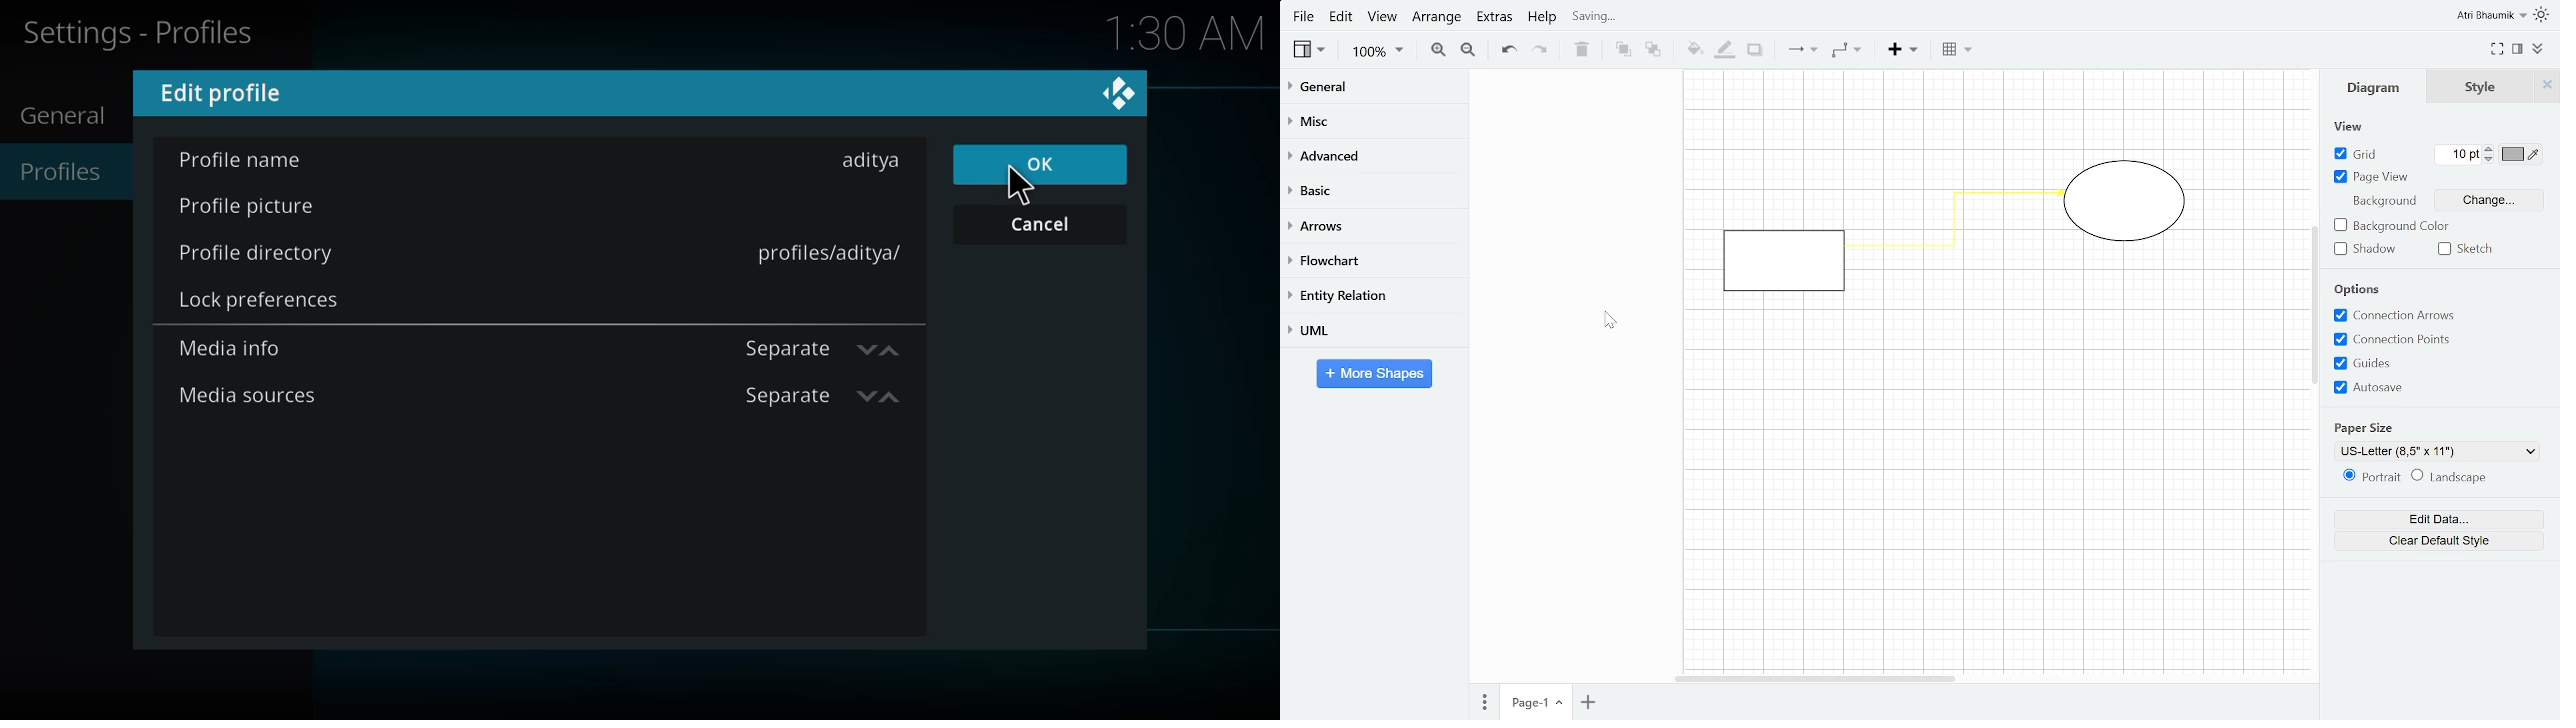 The image size is (2576, 728). Describe the element at coordinates (897, 398) in the screenshot. I see `navigation` at that location.